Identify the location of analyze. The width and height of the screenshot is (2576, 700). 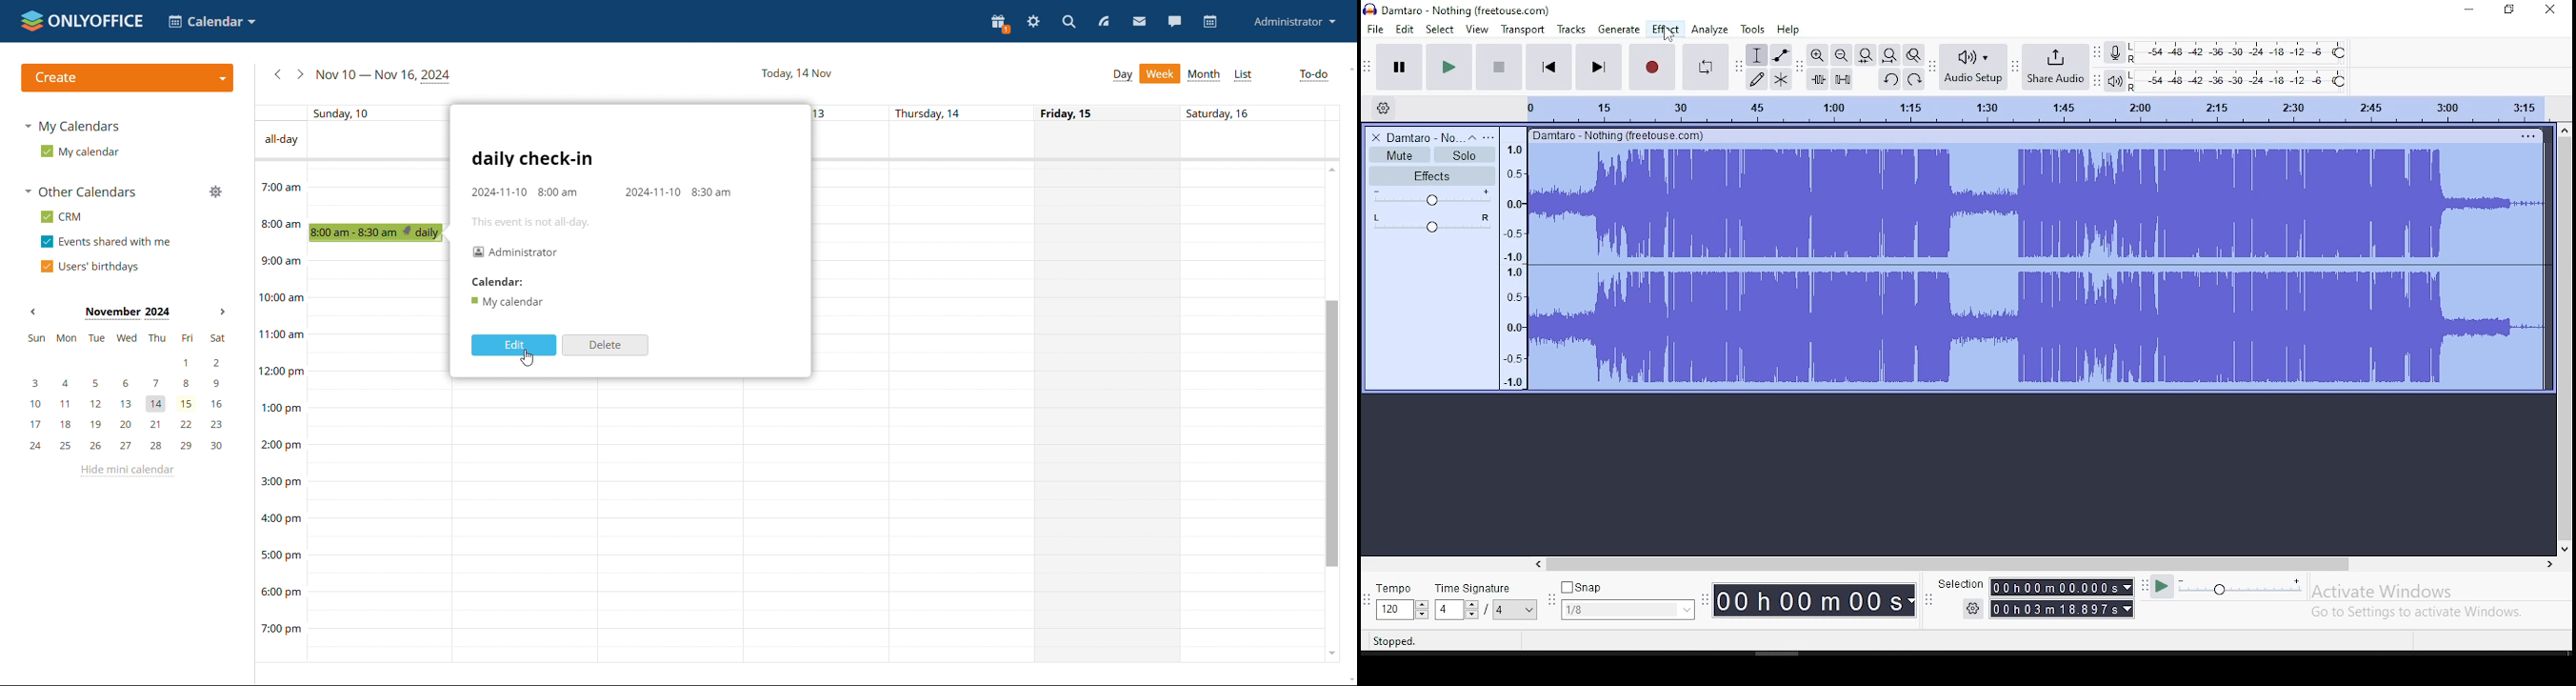
(1709, 30).